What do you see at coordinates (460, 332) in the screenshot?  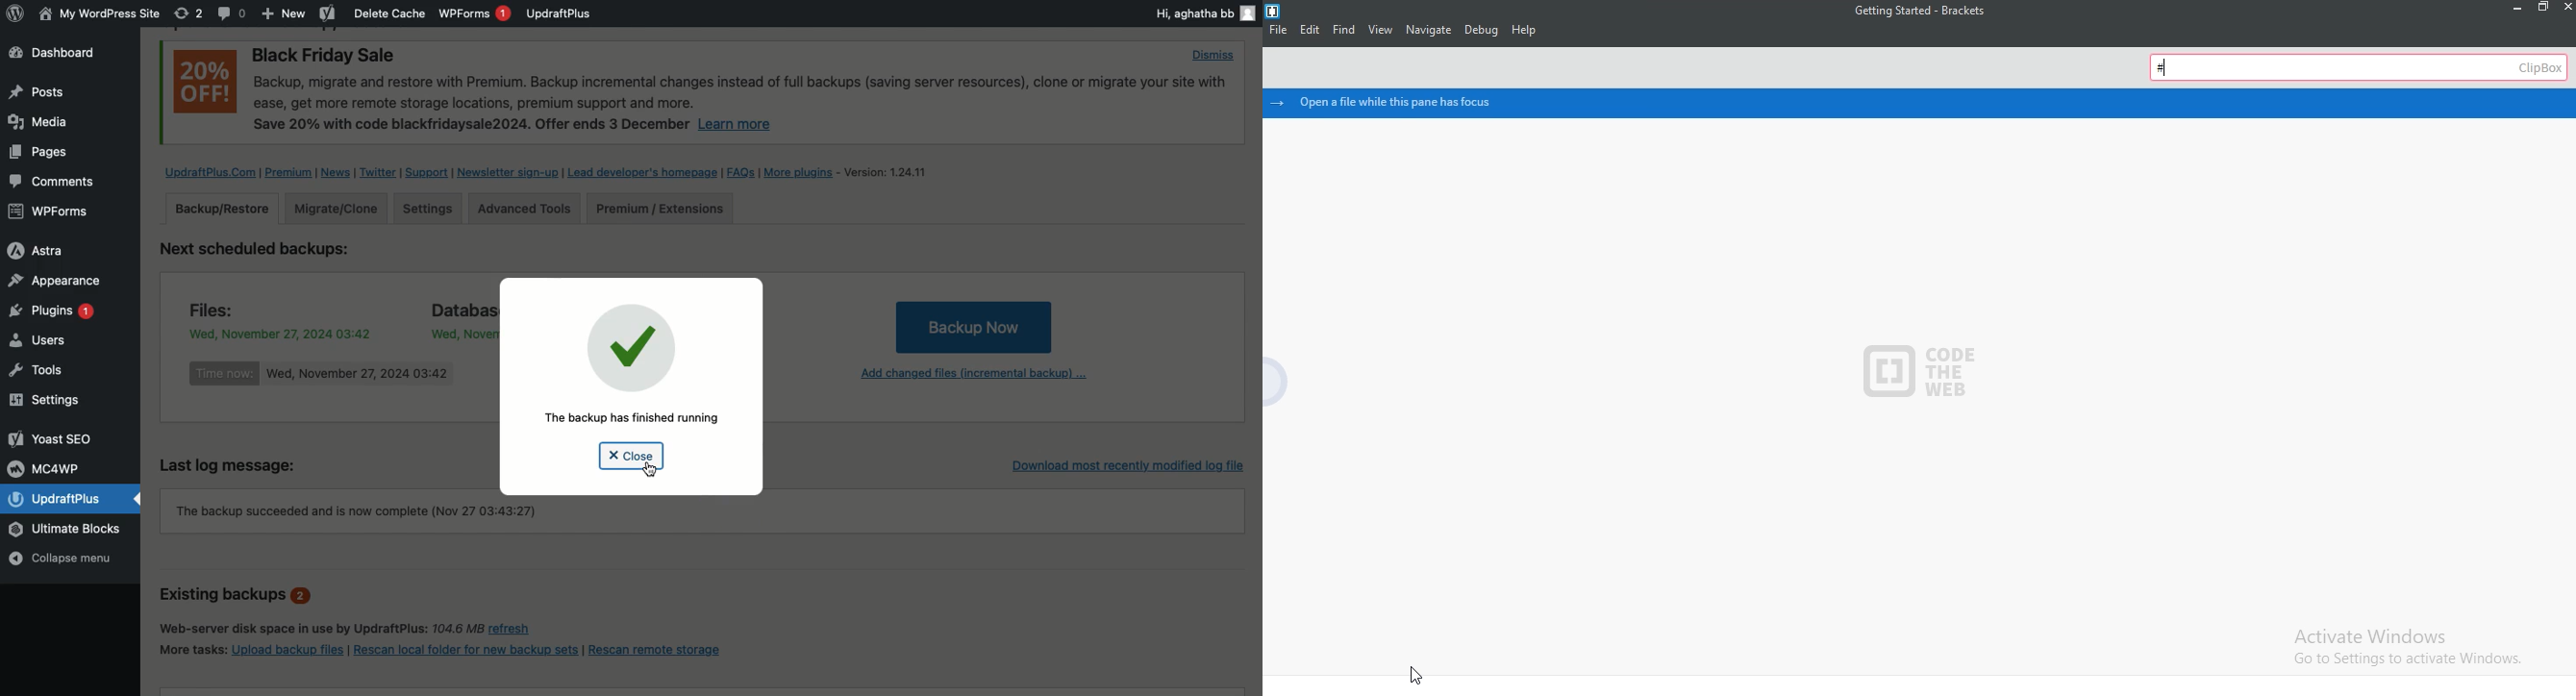 I see `Wed, November 27, 2024 03:42` at bounding box center [460, 332].